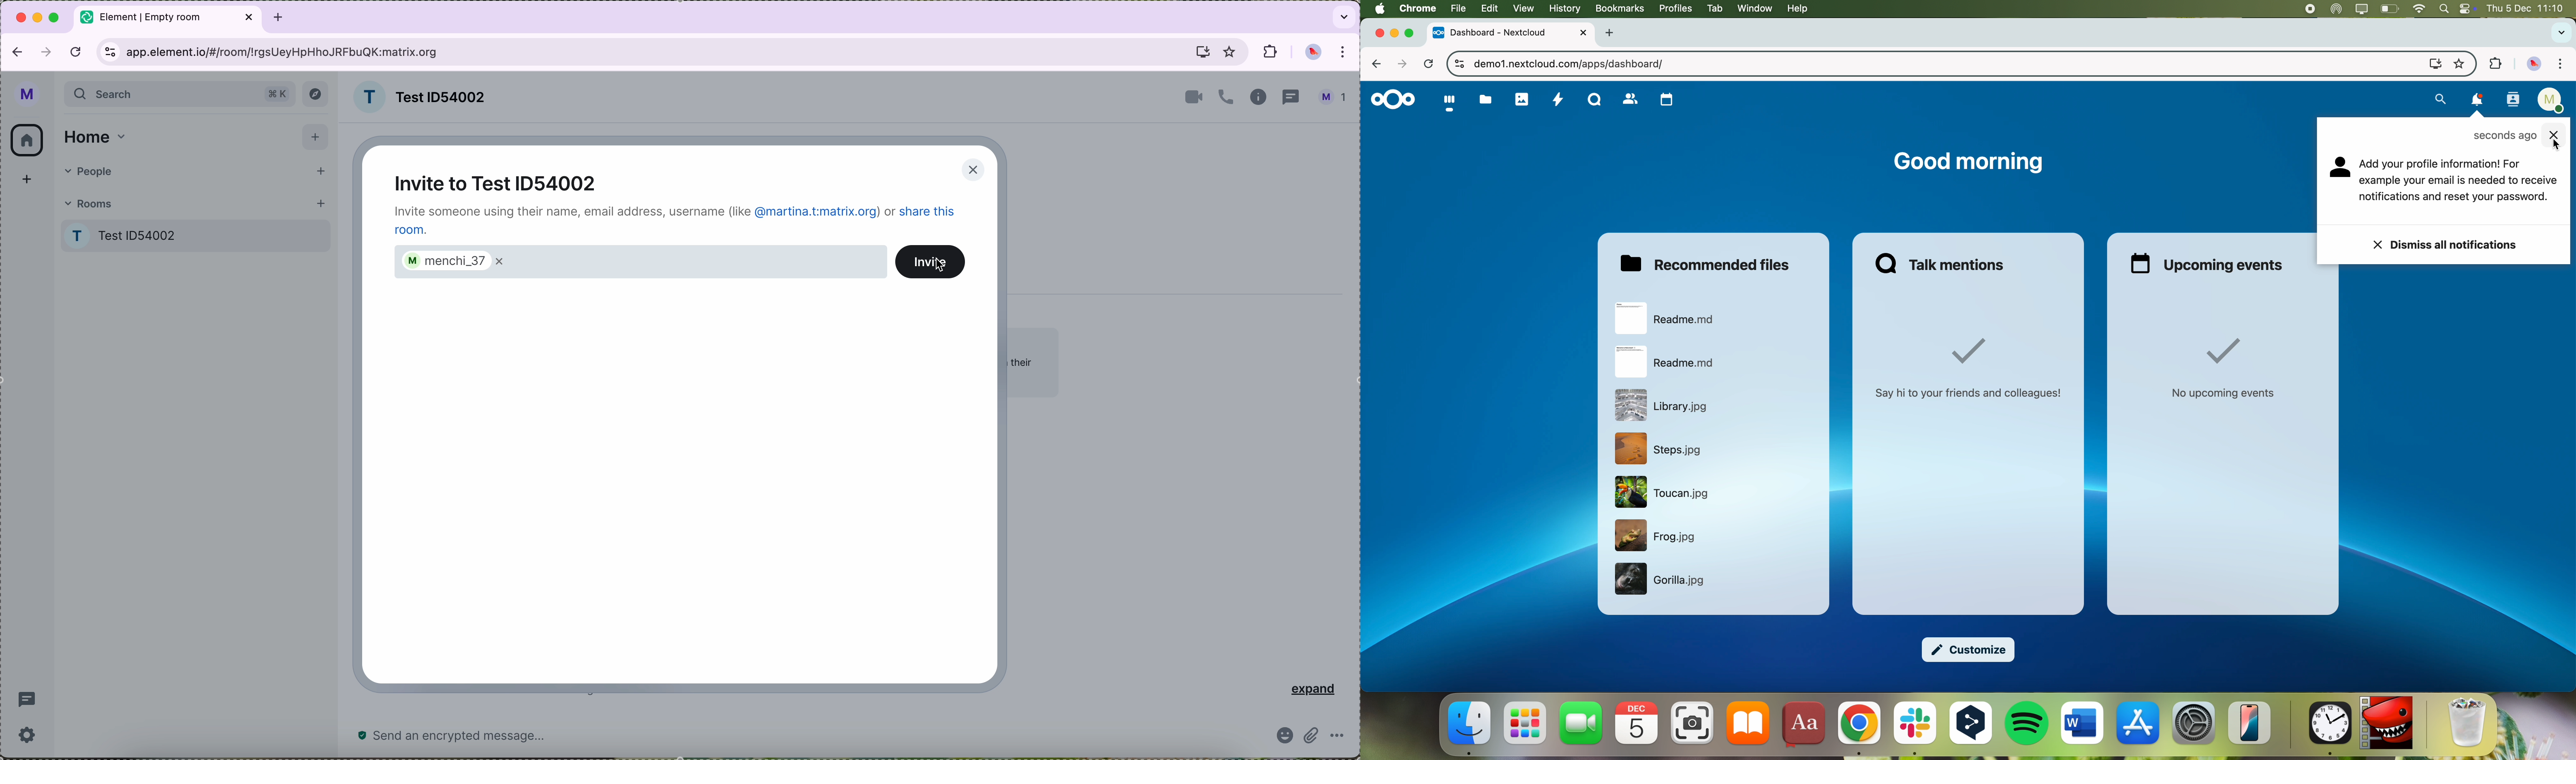  I want to click on tab, so click(1512, 32).